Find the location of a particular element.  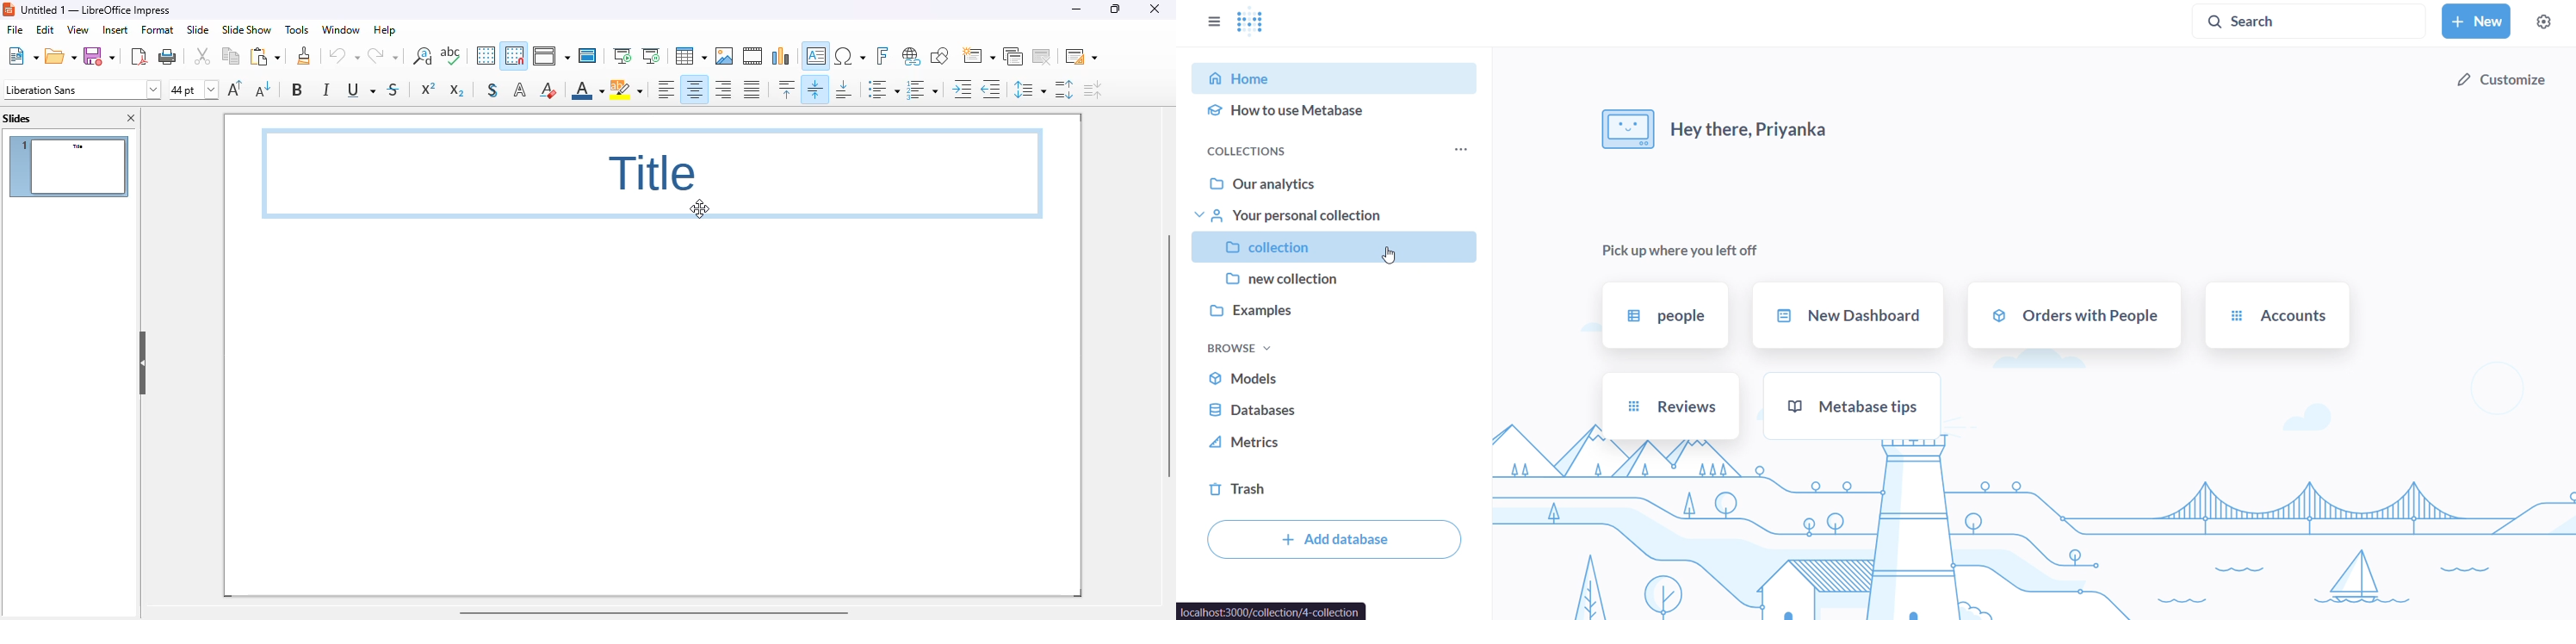

edit is located at coordinates (45, 29).